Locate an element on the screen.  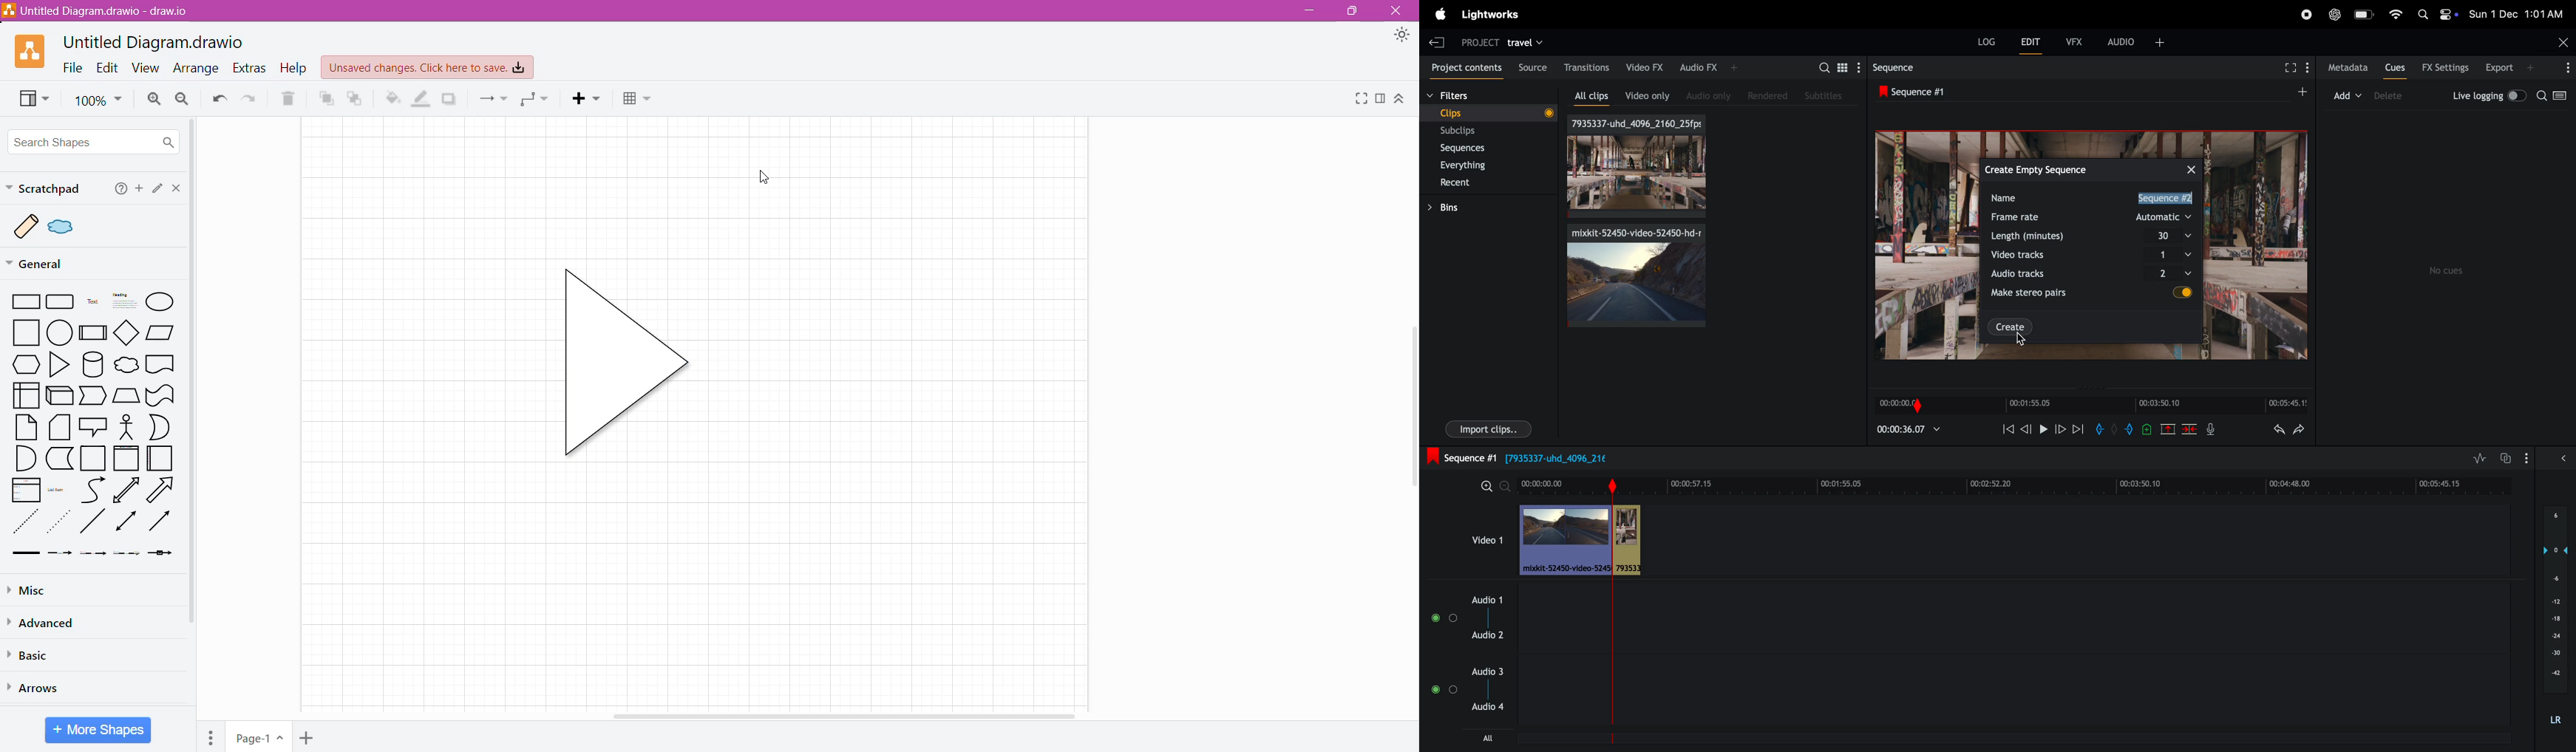
toggle between list view is located at coordinates (1841, 67).